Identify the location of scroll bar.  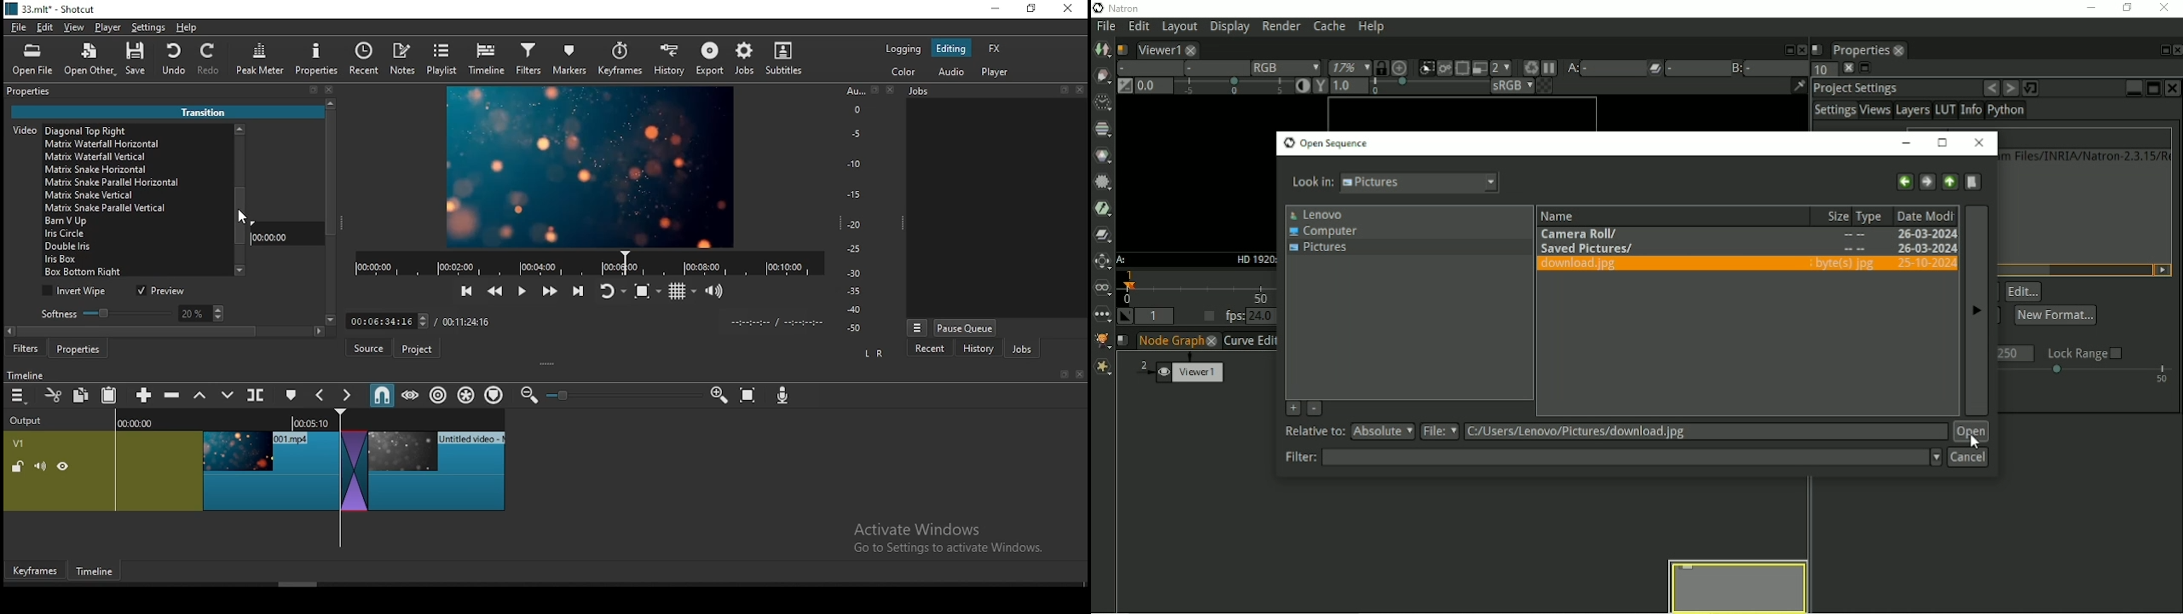
(238, 206).